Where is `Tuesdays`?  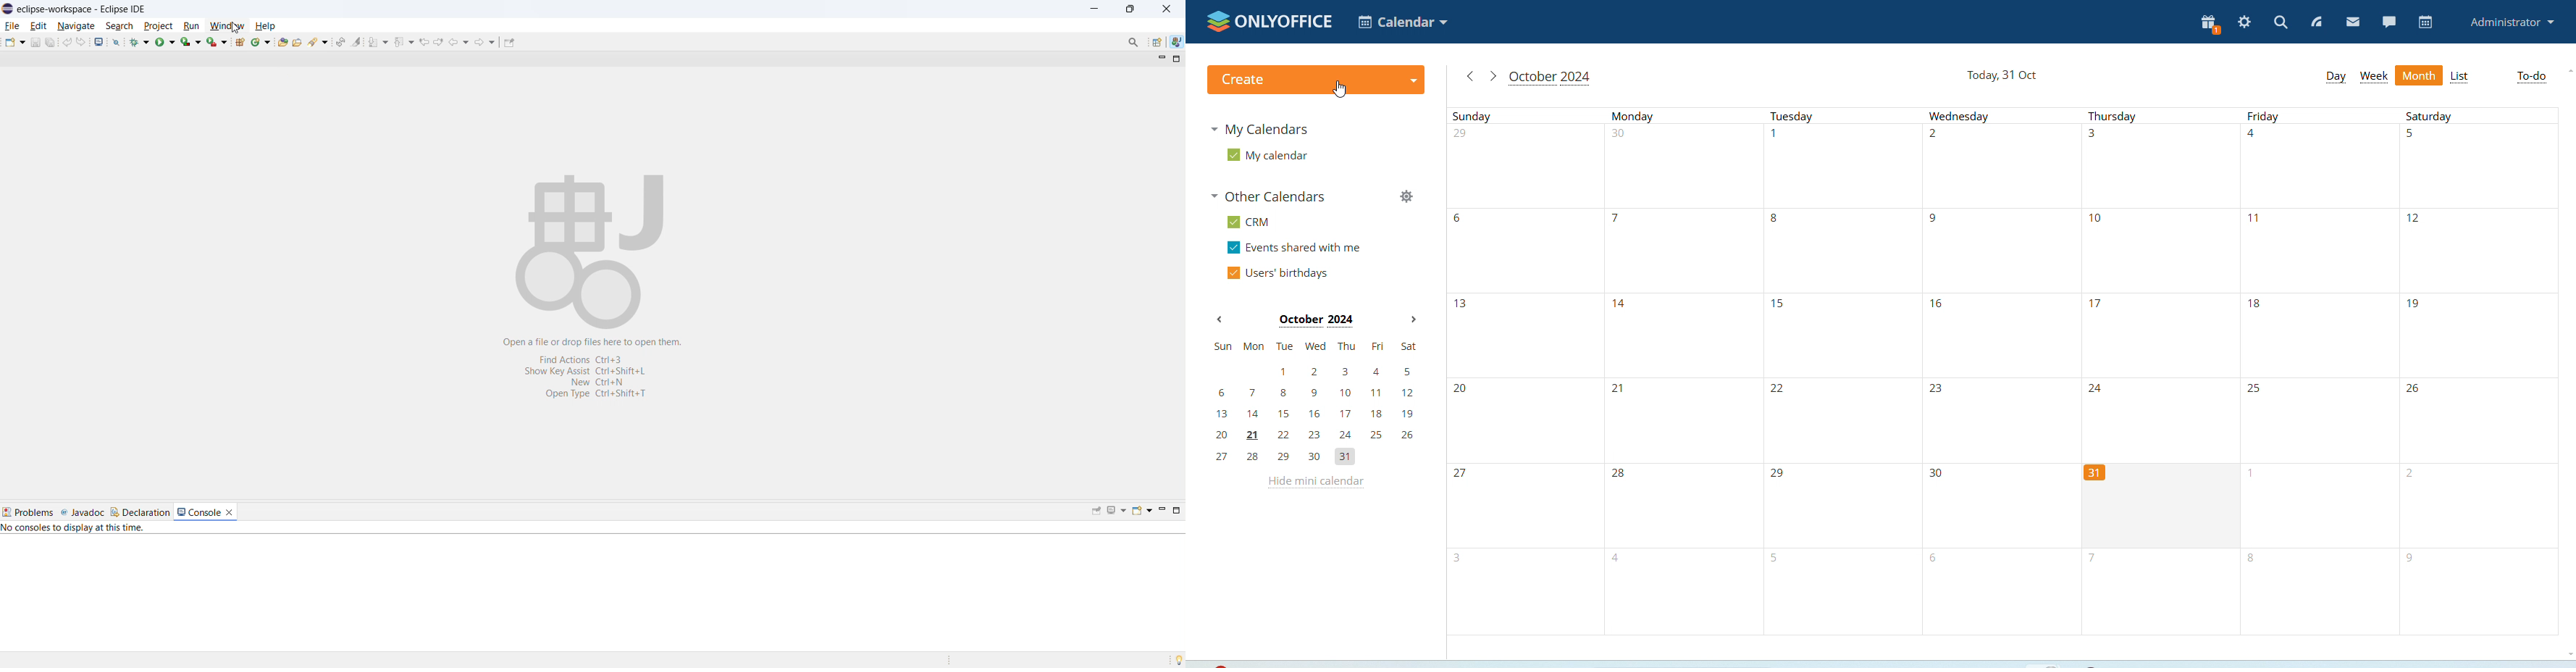
Tuesdays is located at coordinates (1841, 372).